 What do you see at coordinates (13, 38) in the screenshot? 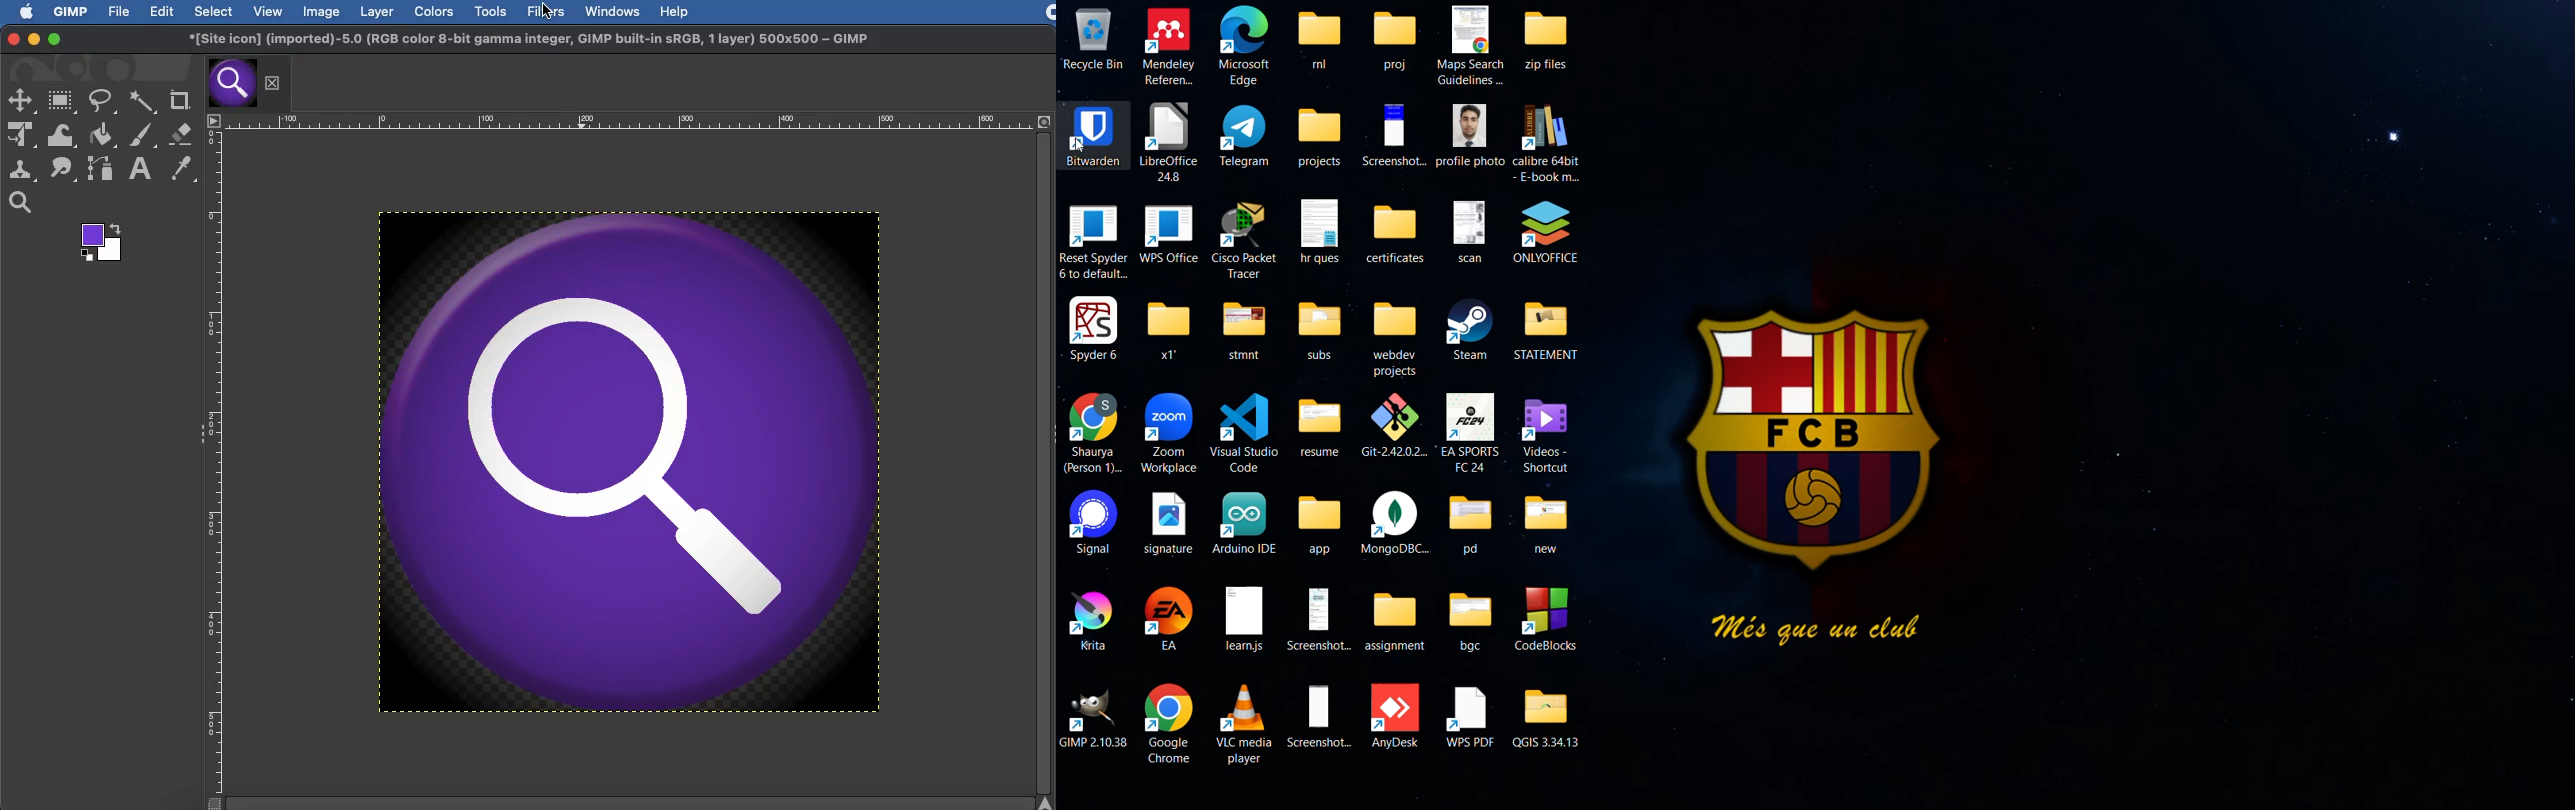
I see `Close` at bounding box center [13, 38].